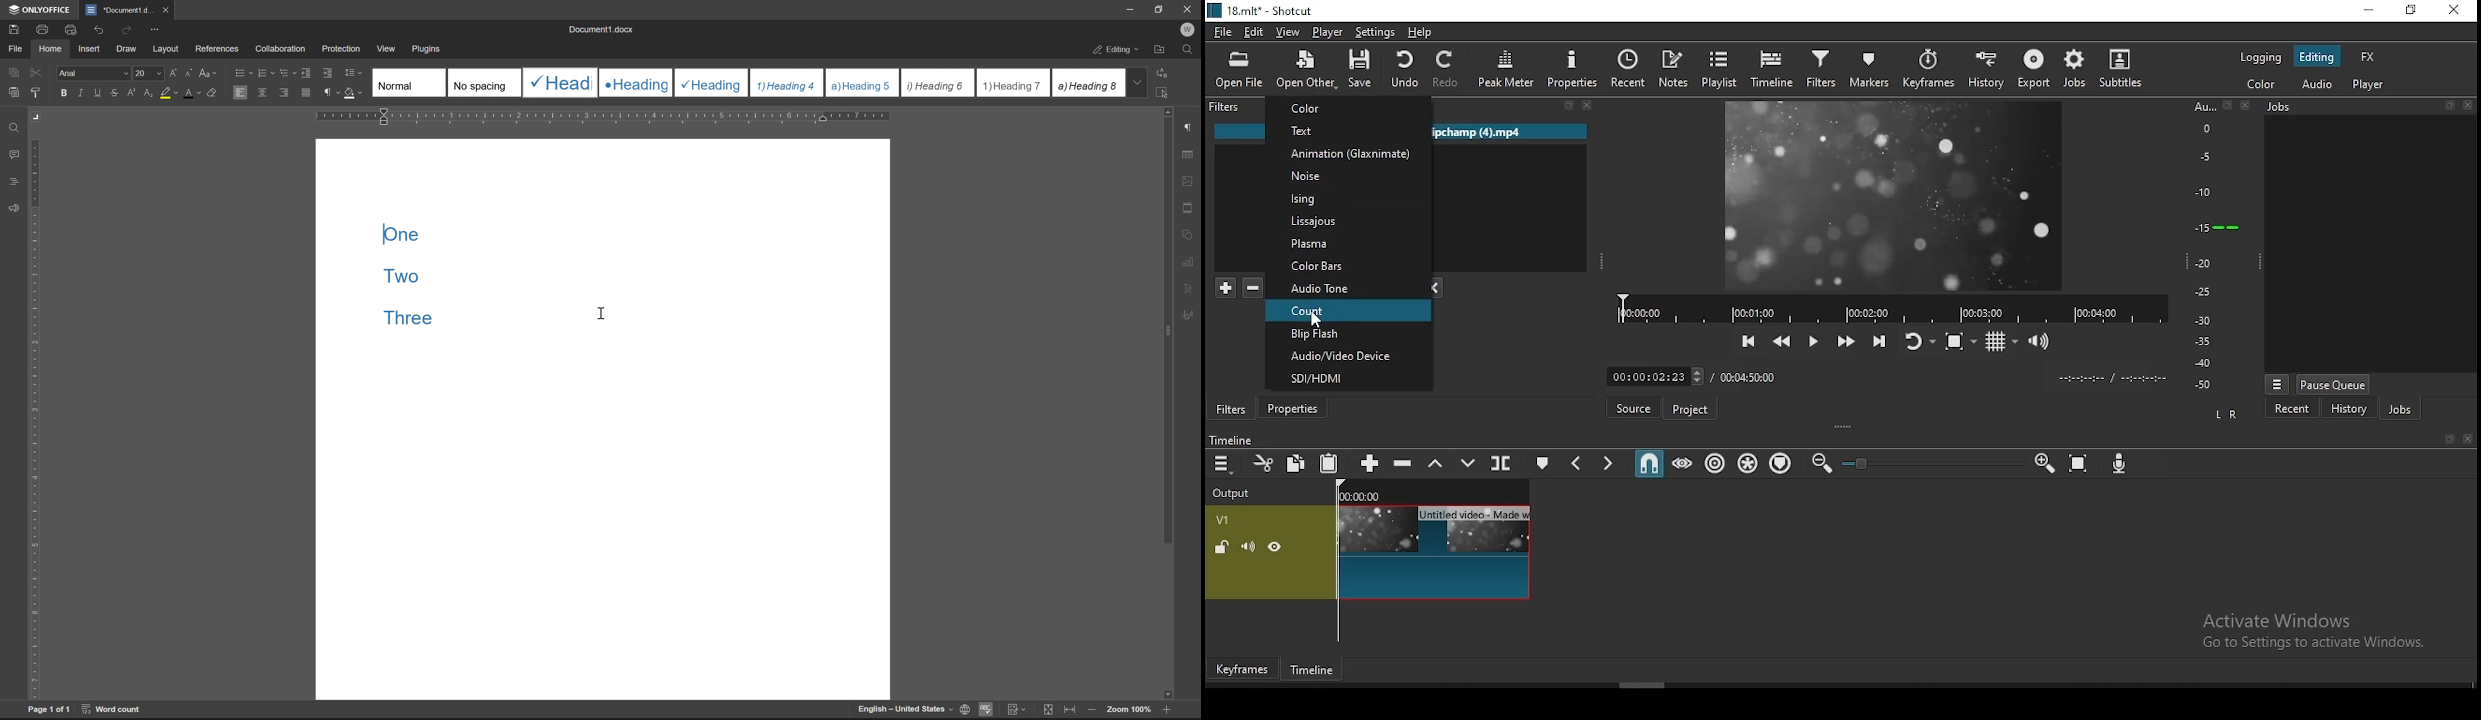 The width and height of the screenshot is (2492, 728). What do you see at coordinates (1572, 70) in the screenshot?
I see `properties` at bounding box center [1572, 70].